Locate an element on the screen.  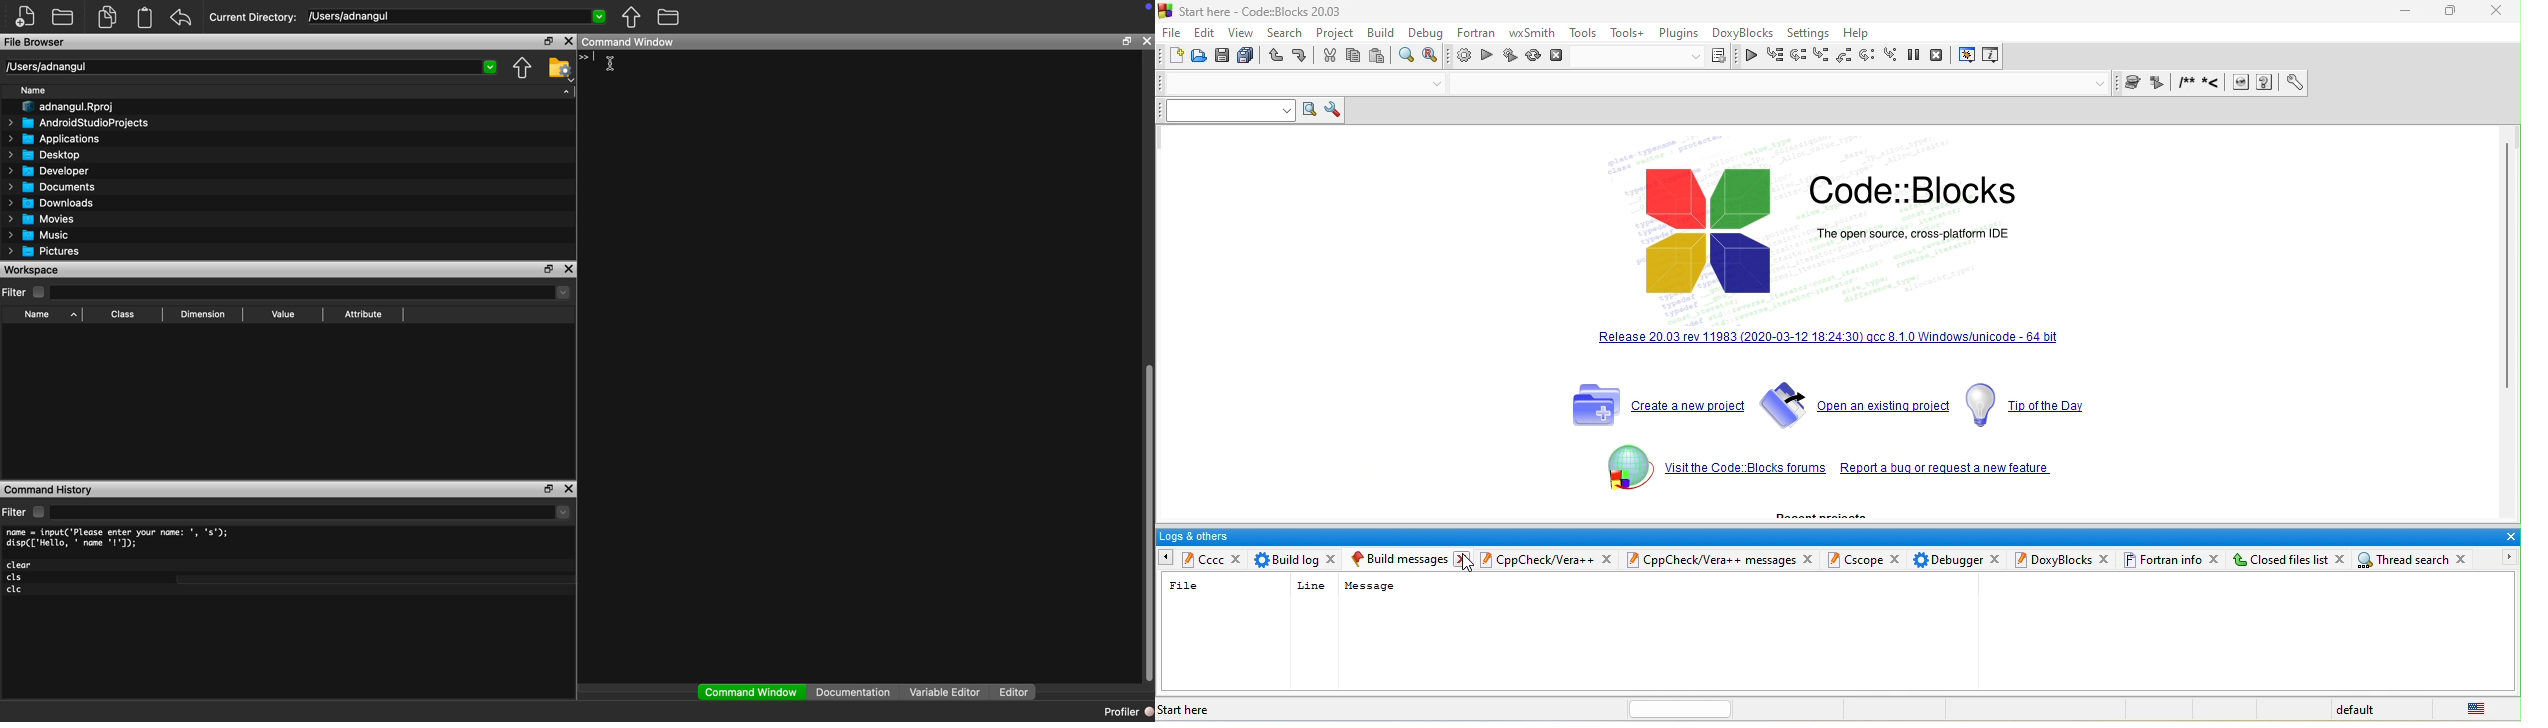
find is located at coordinates (1406, 57).